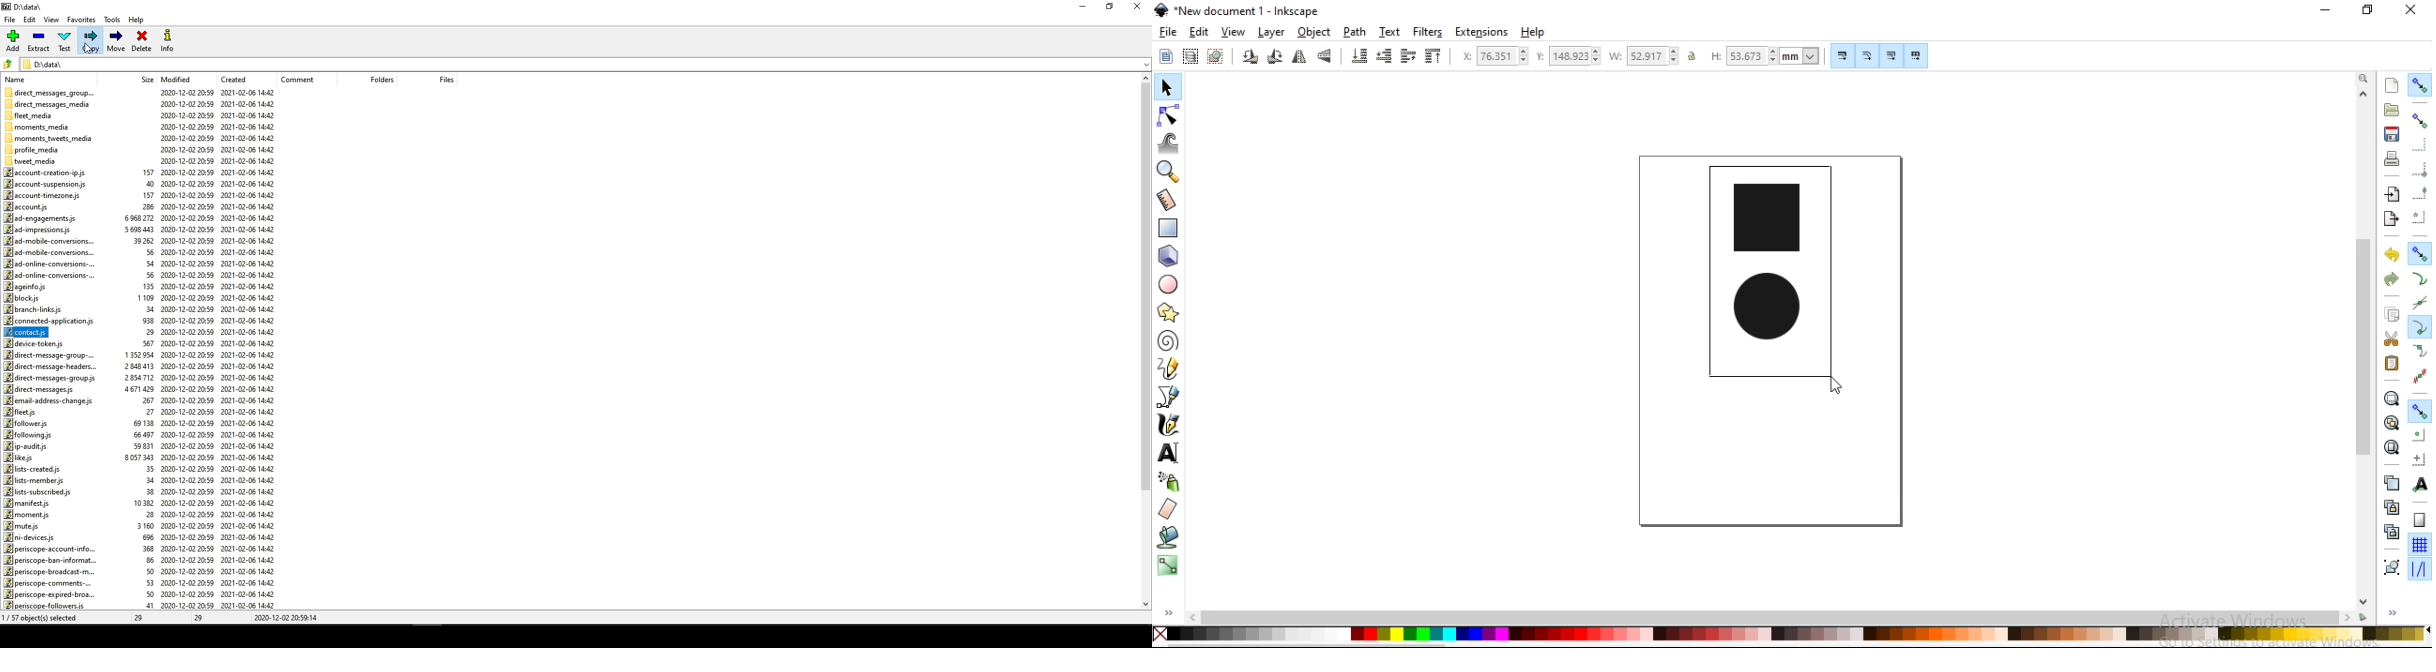 This screenshot has width=2436, height=672. I want to click on Modified, so click(179, 79).